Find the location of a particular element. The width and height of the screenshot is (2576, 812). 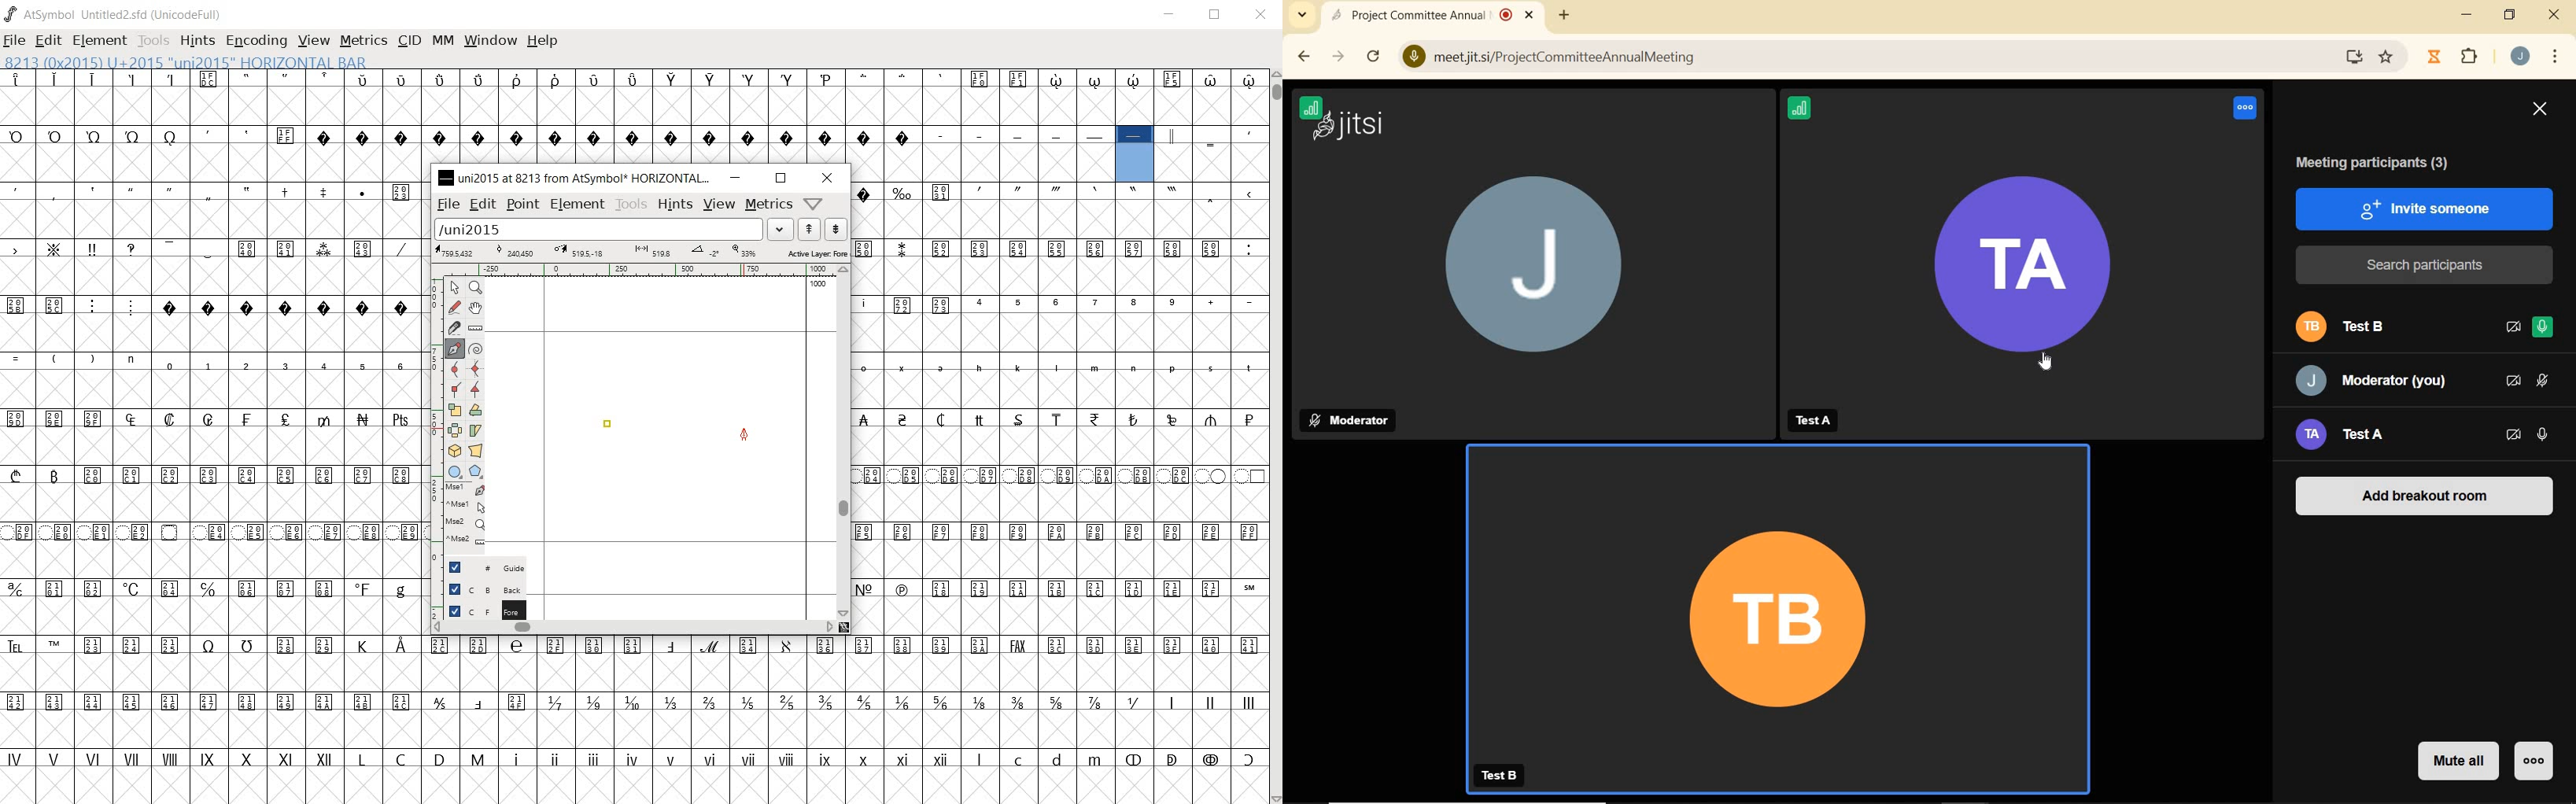

moderator camera is located at coordinates (1531, 276).